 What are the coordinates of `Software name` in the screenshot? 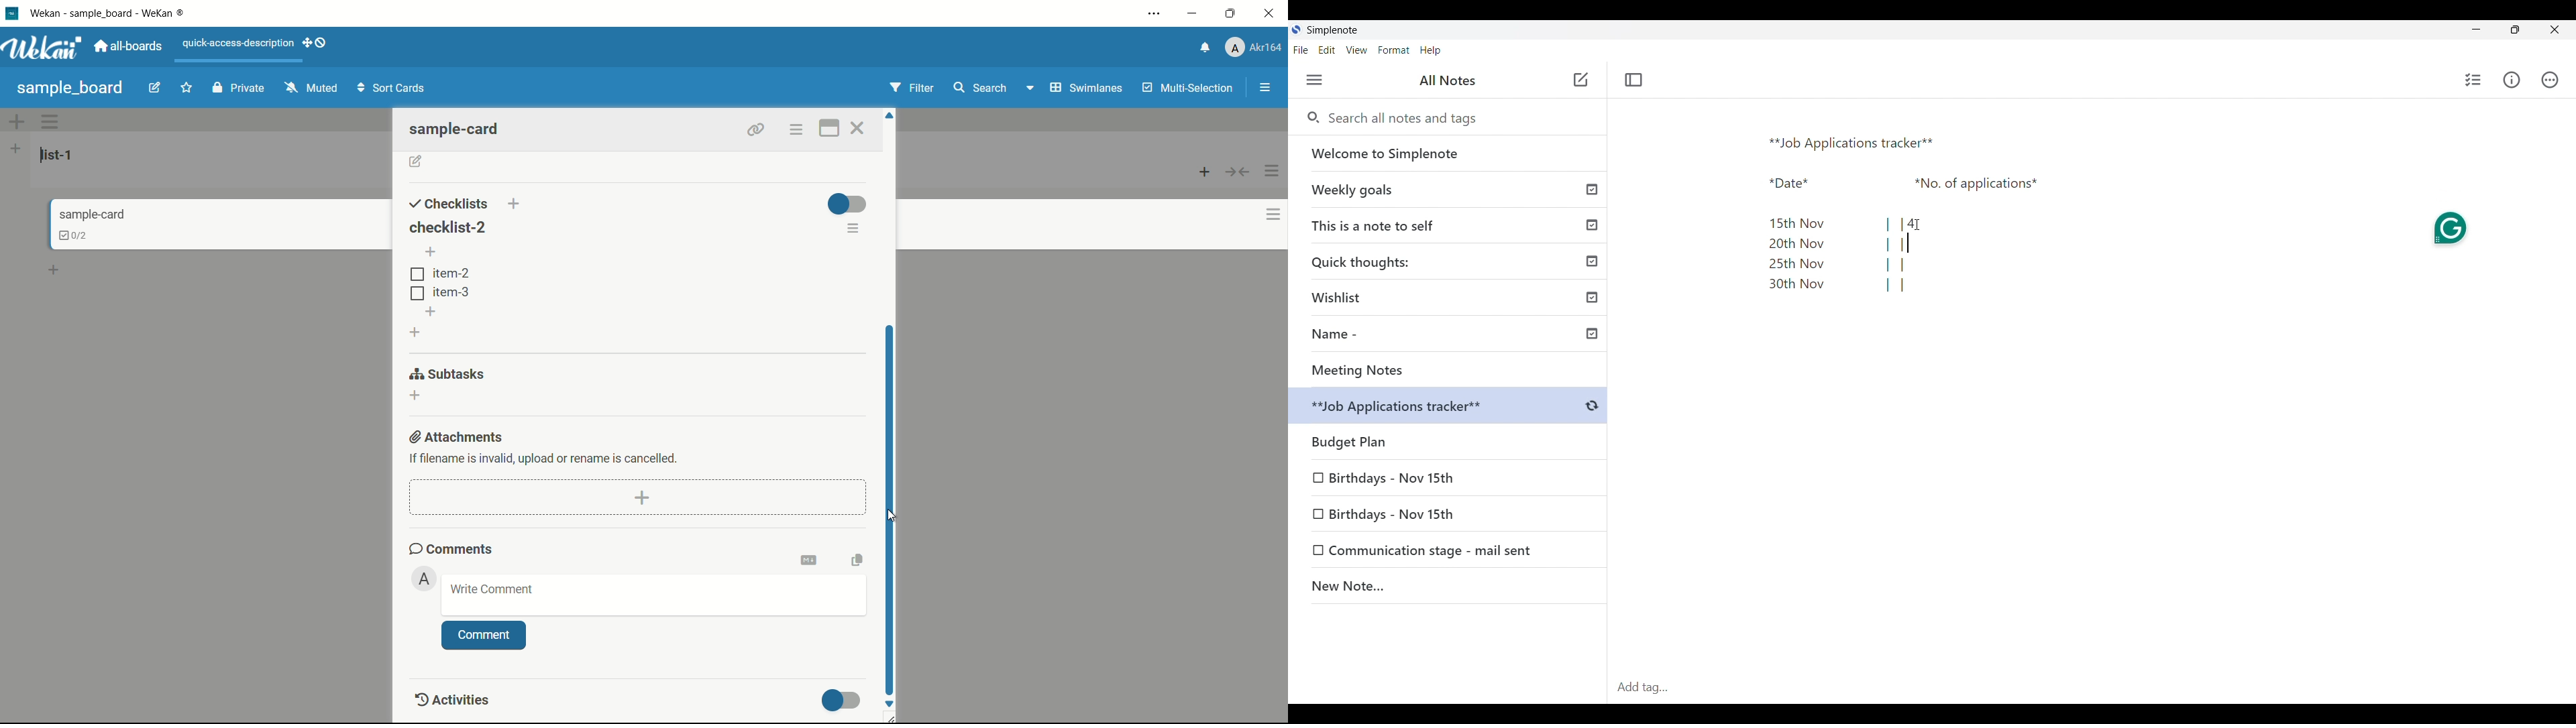 It's located at (1332, 30).